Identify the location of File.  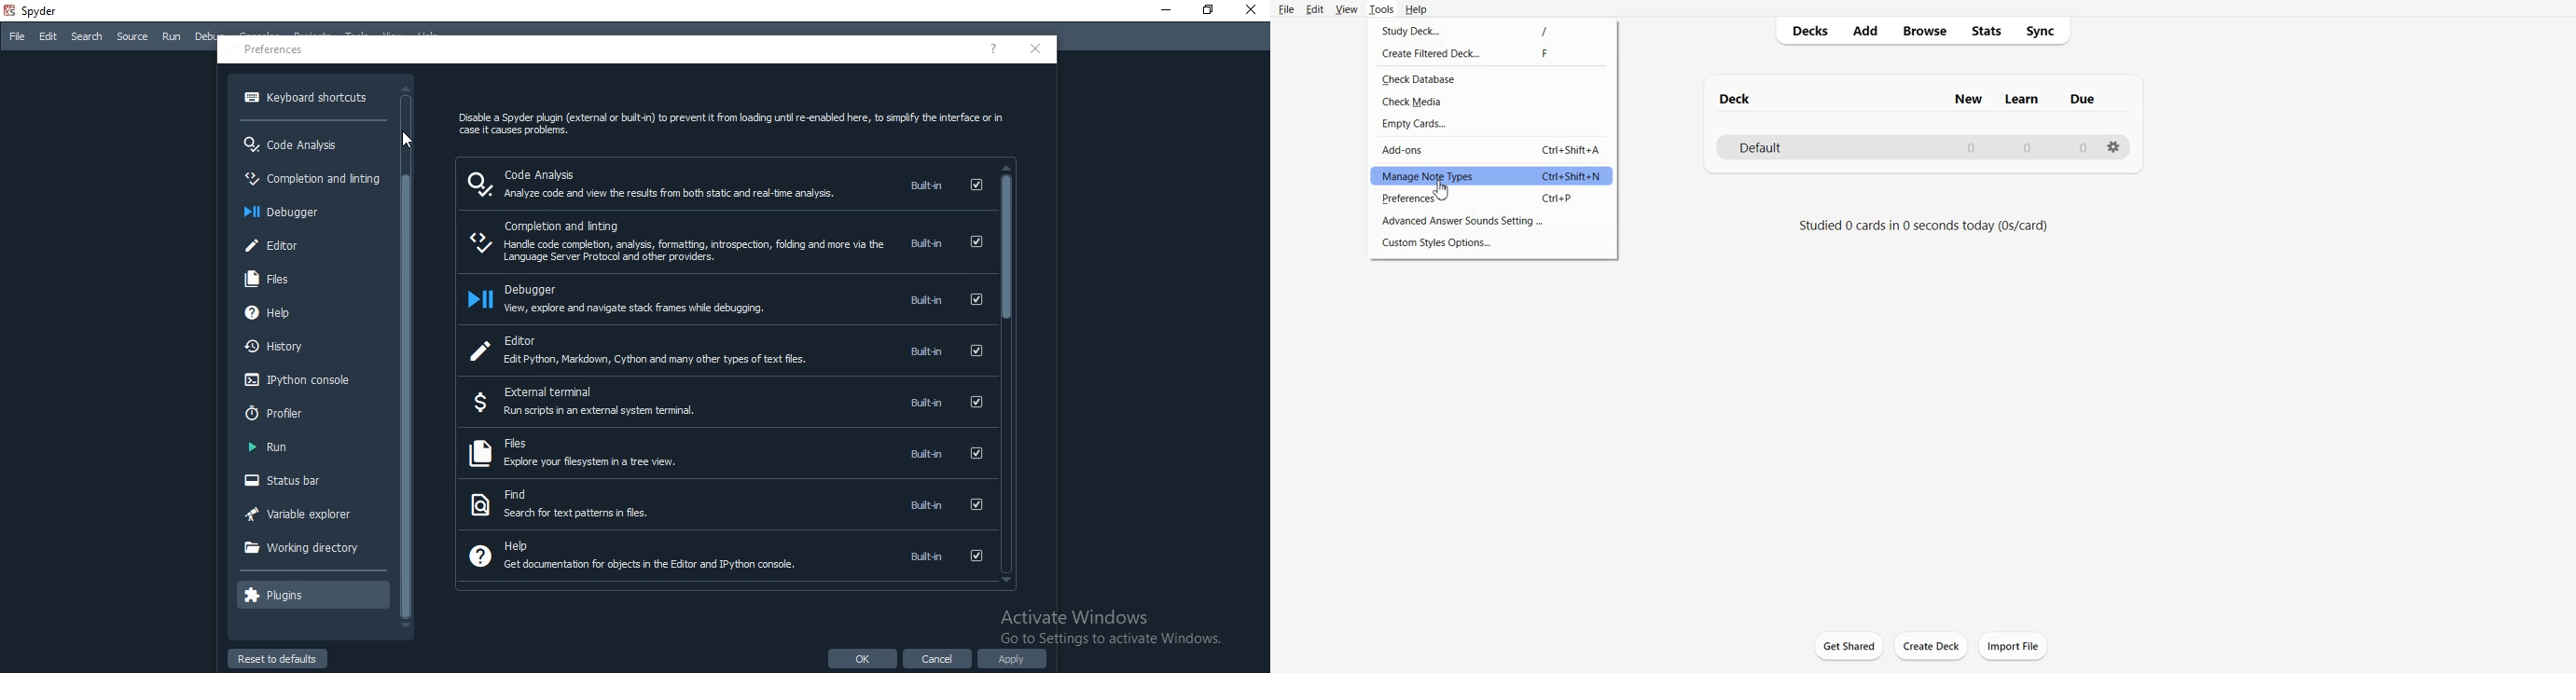
(1287, 9).